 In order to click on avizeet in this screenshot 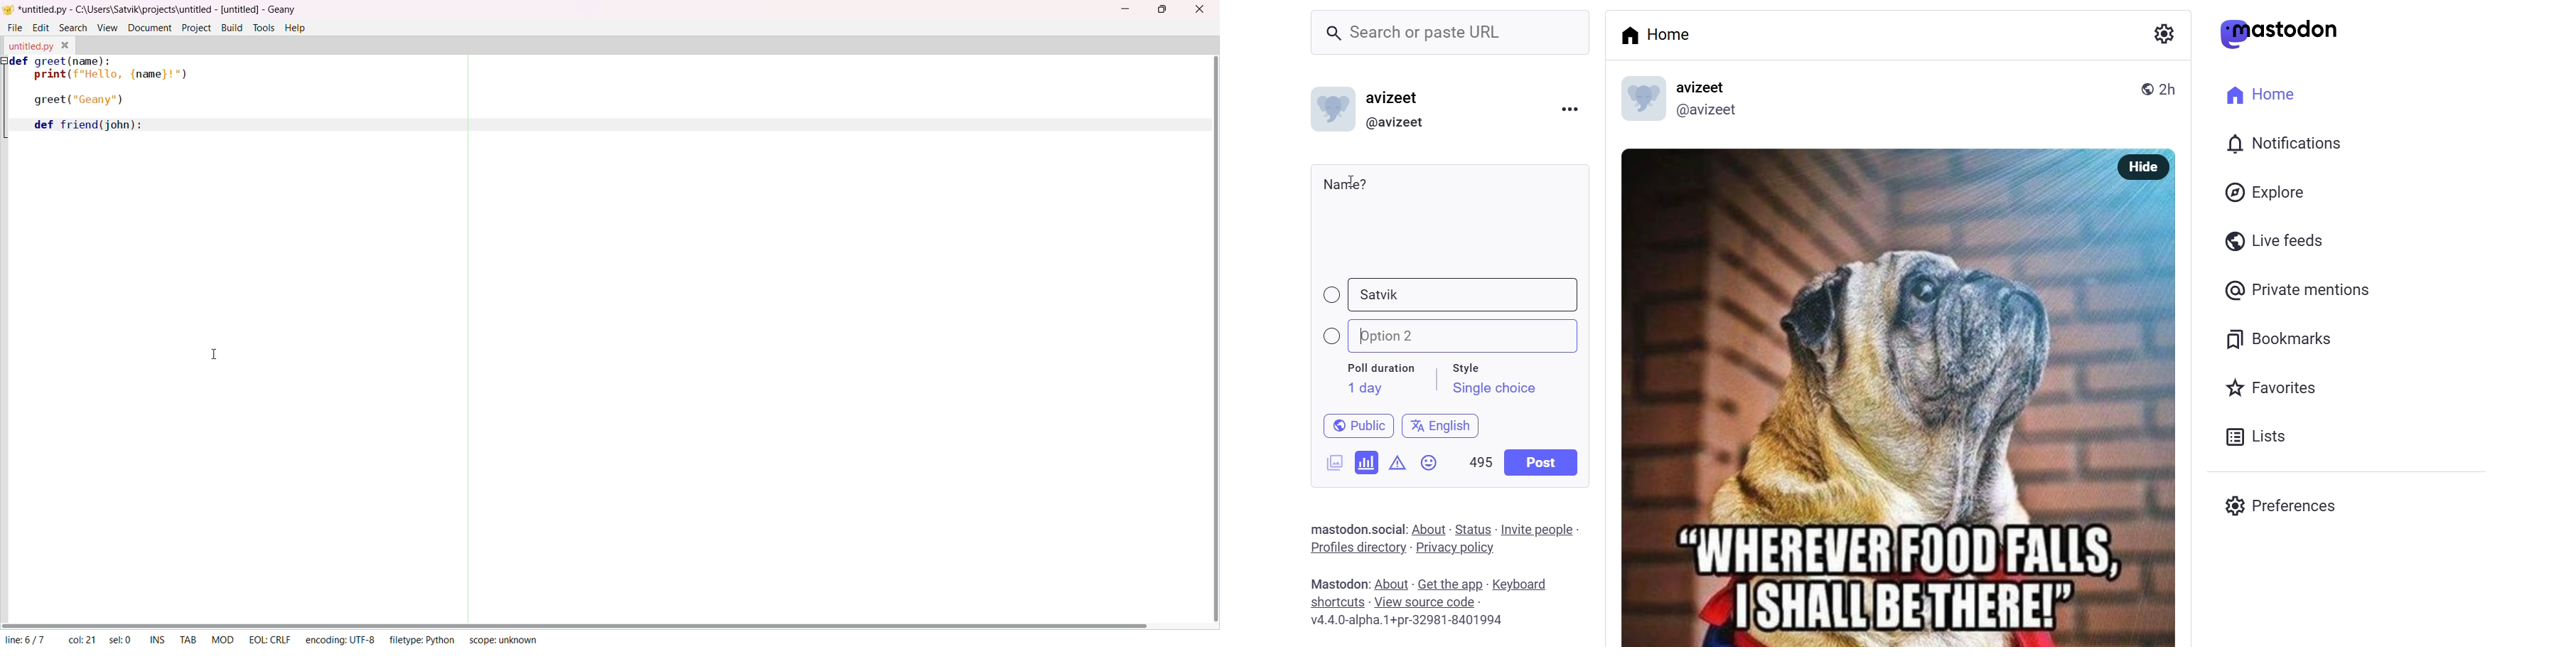, I will do `click(1396, 100)`.